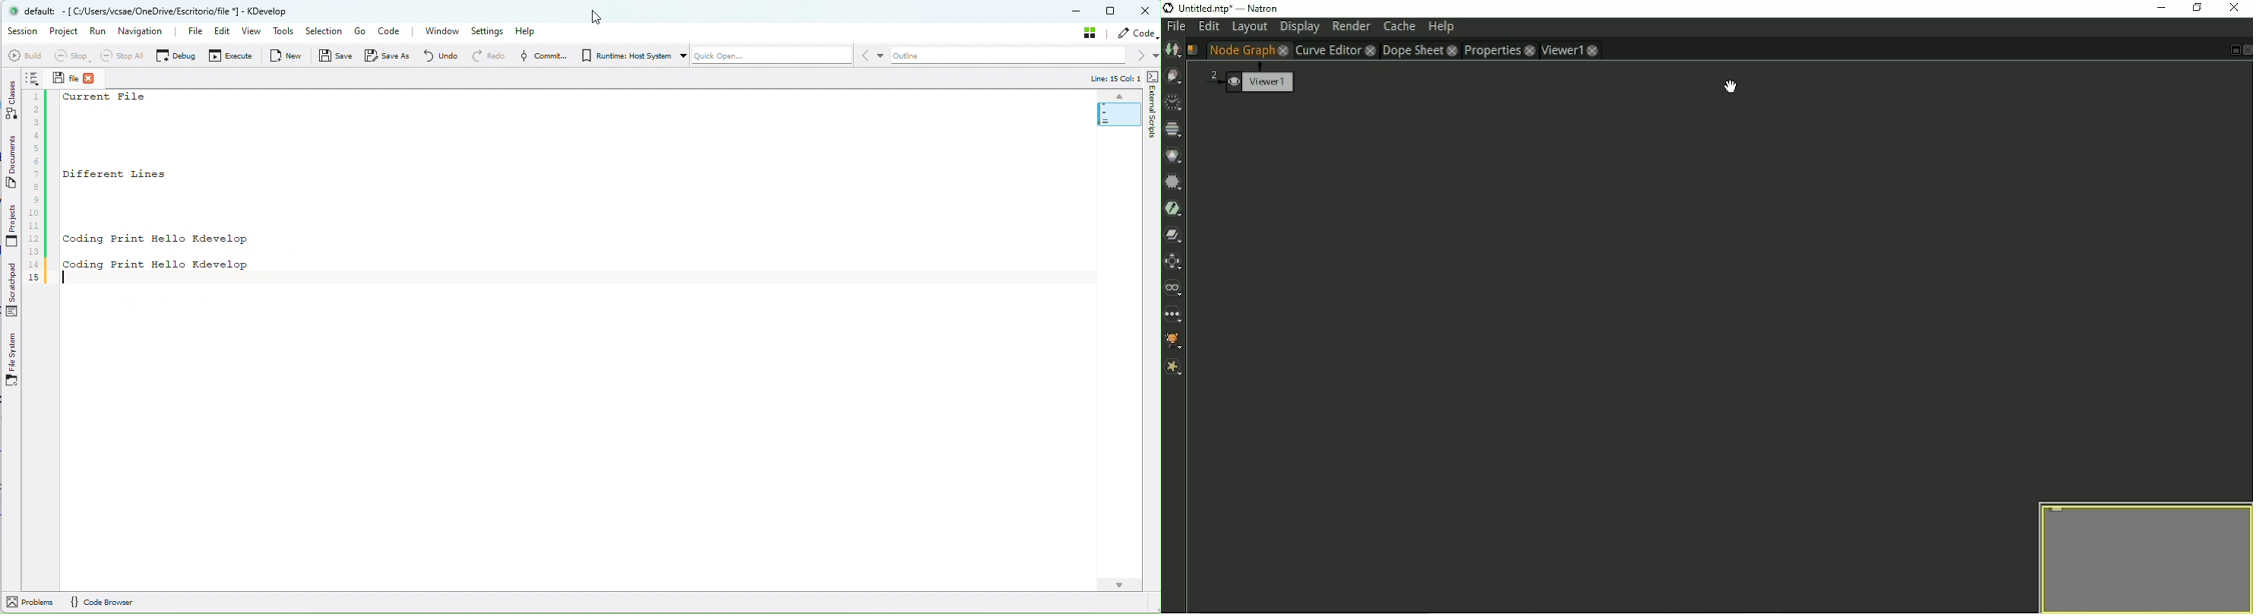 The height and width of the screenshot is (616, 2268). Describe the element at coordinates (135, 173) in the screenshot. I see `Different Lines` at that location.